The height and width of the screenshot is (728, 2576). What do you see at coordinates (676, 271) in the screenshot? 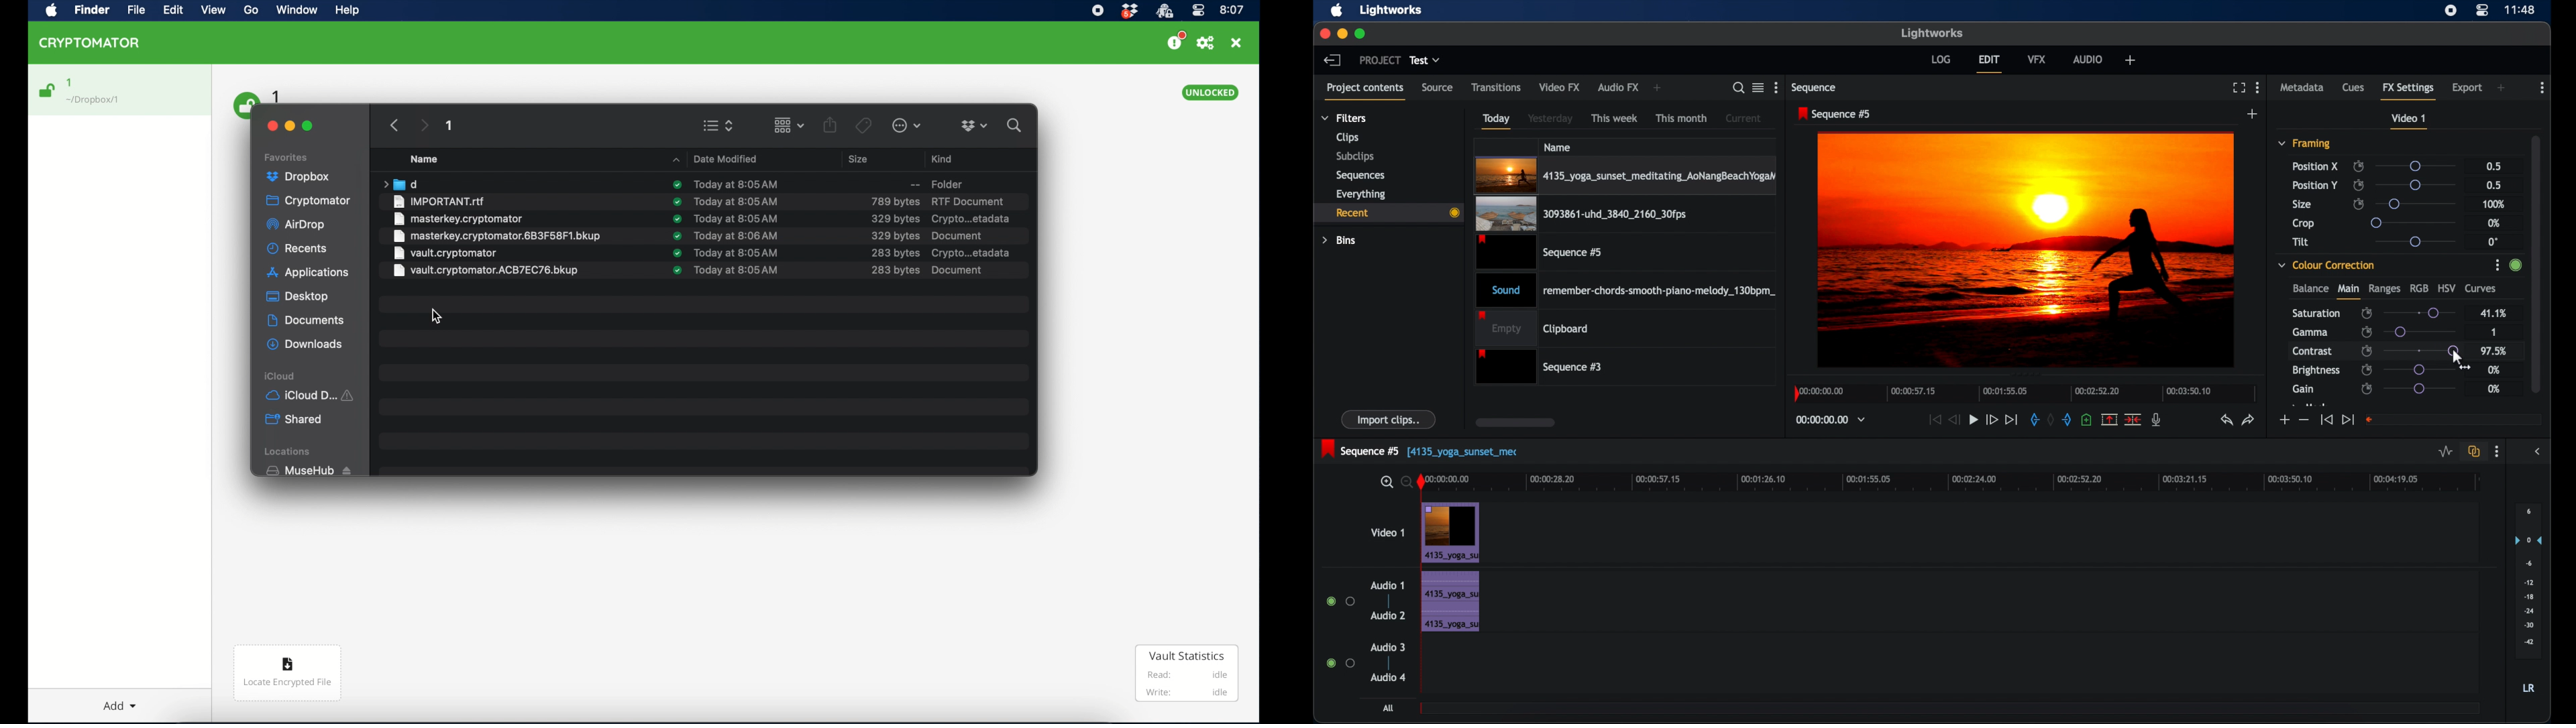
I see `synced` at bounding box center [676, 271].